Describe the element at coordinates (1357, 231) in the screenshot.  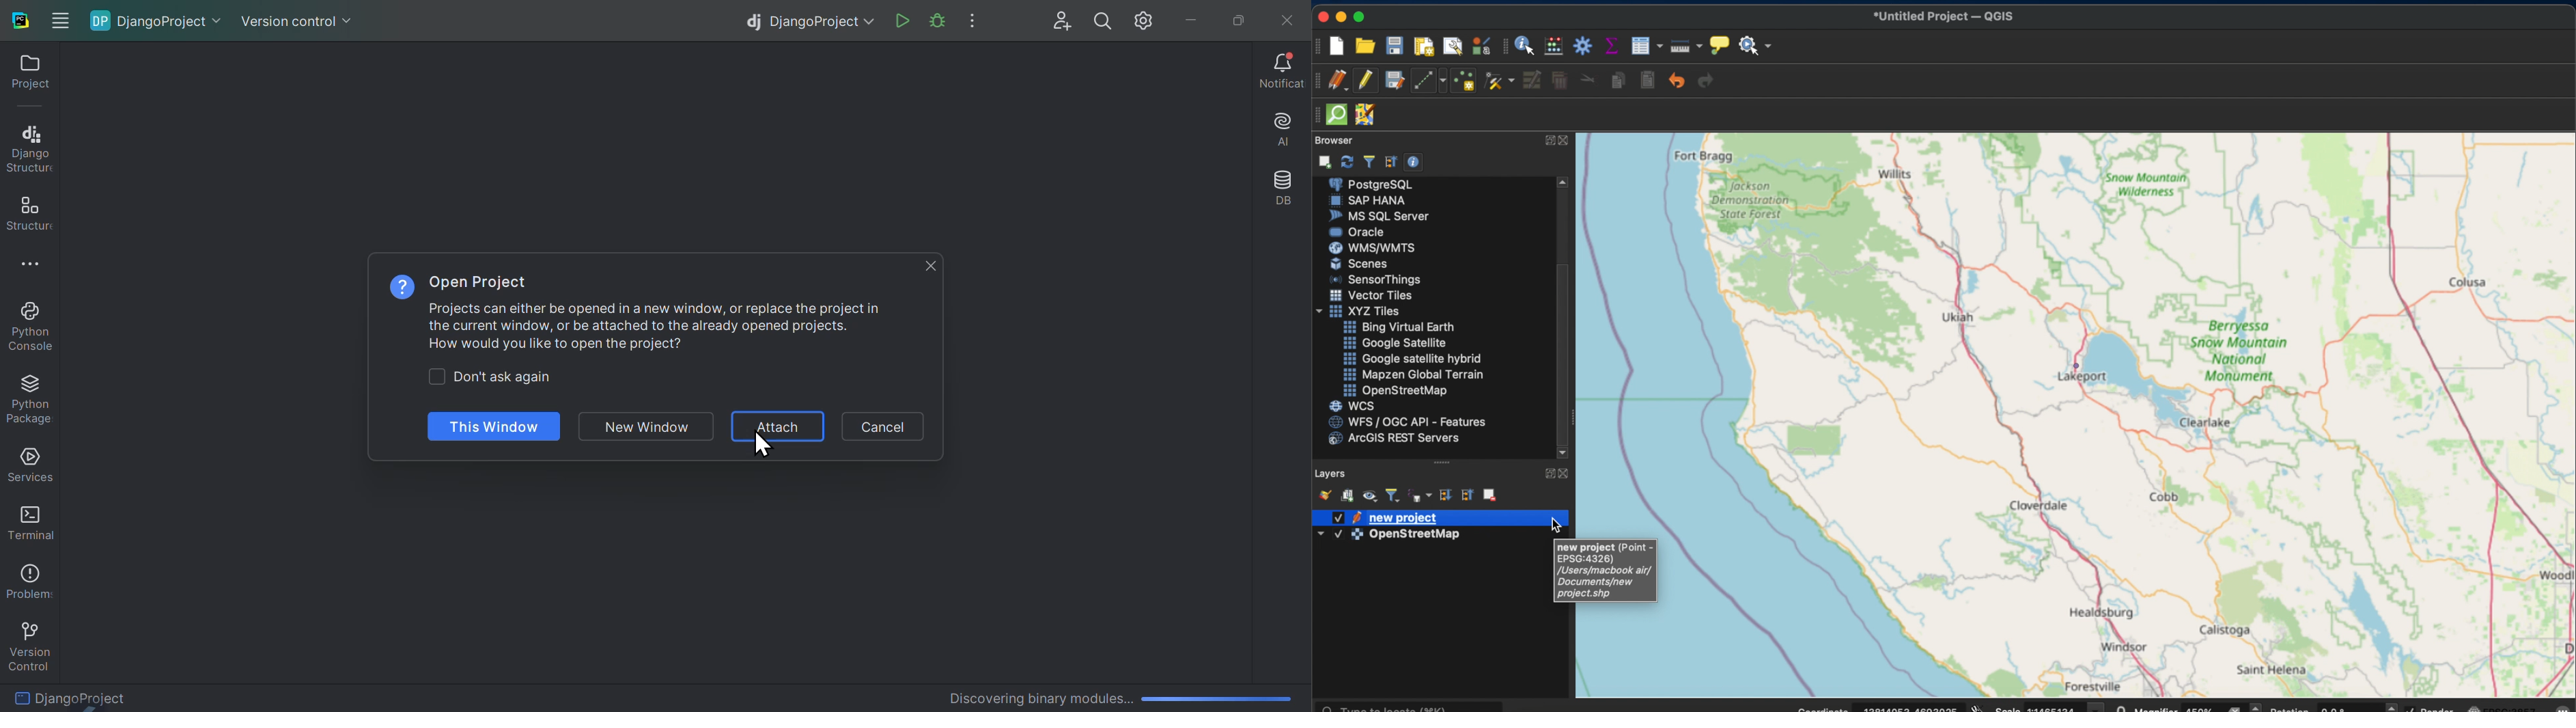
I see `oracle ` at that location.